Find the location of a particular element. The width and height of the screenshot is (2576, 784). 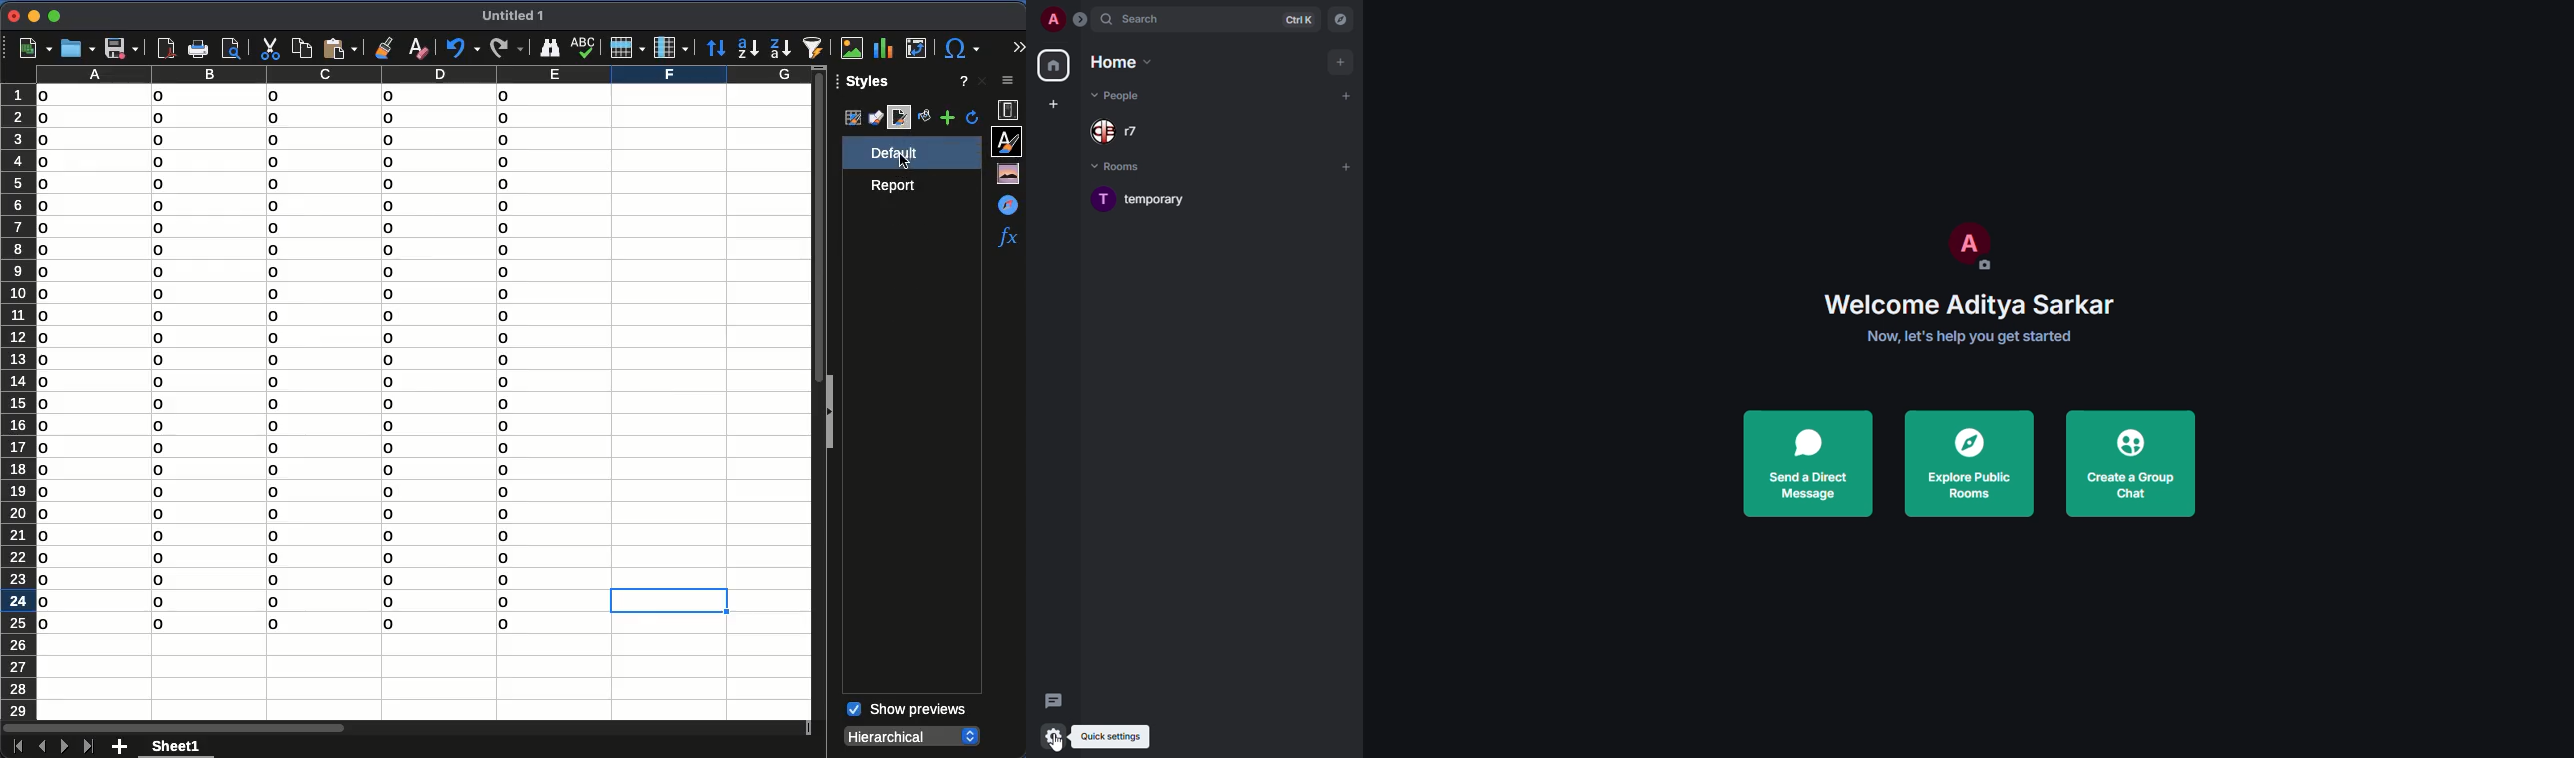

report is located at coordinates (898, 185).